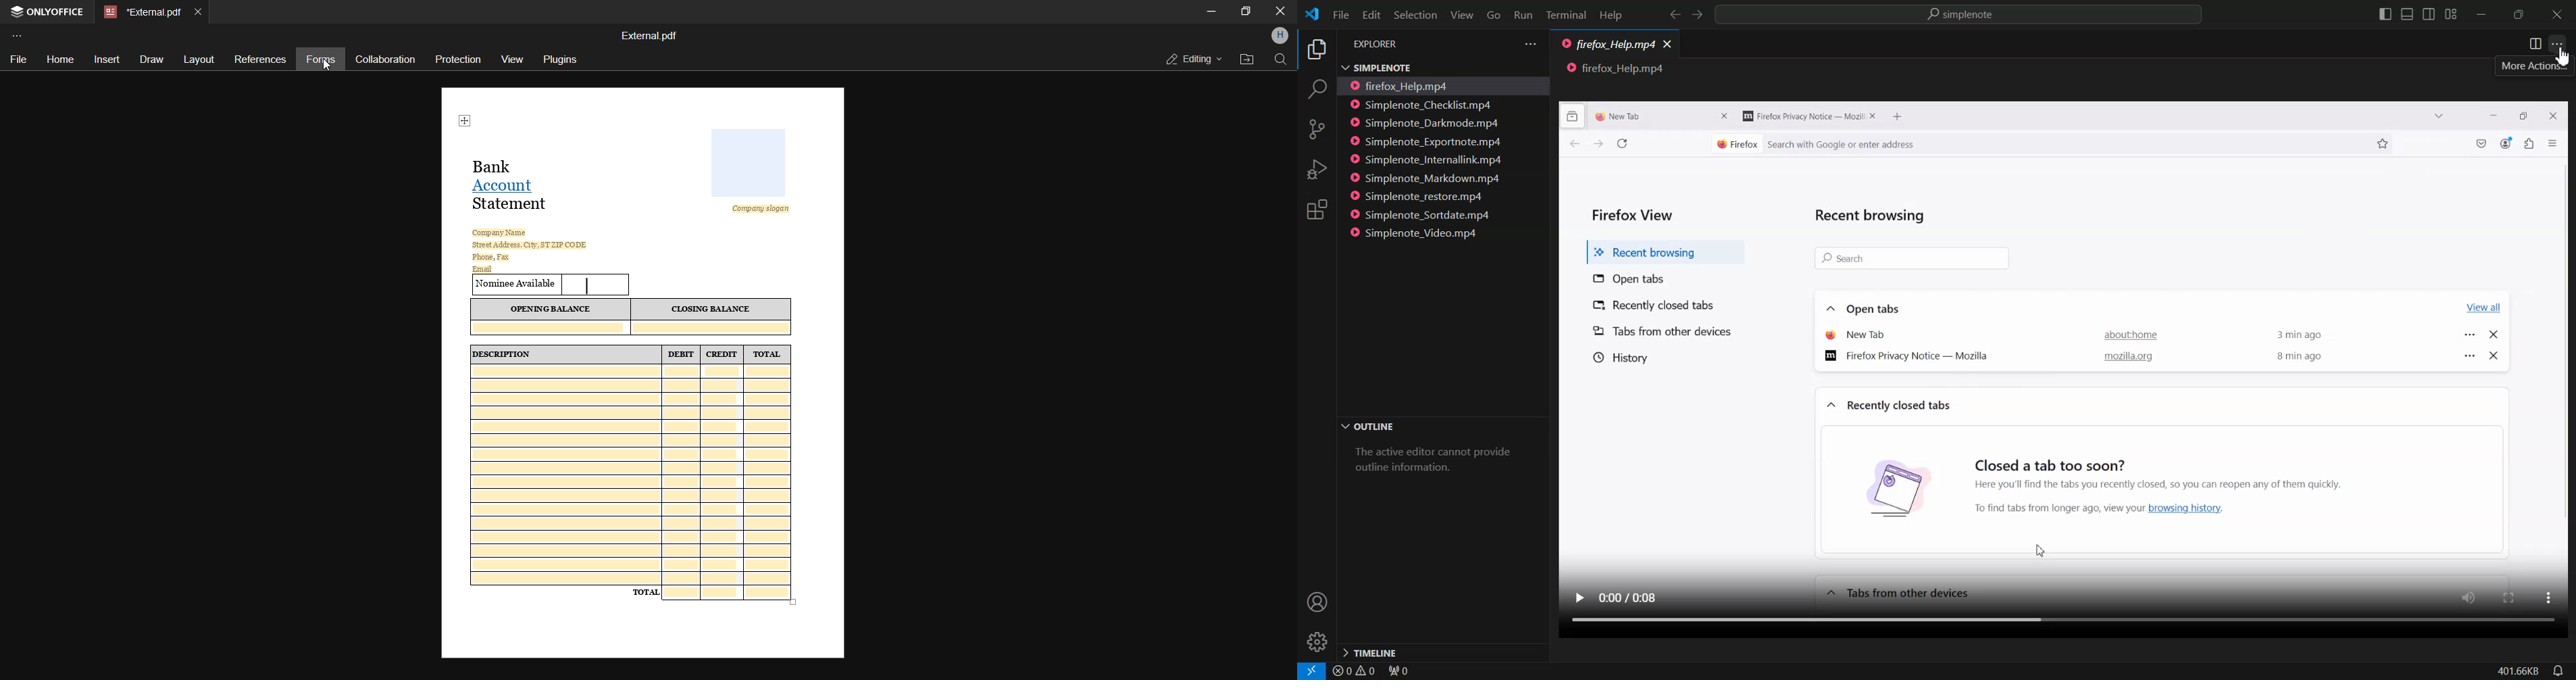 The height and width of the screenshot is (700, 2576). I want to click on about:home, so click(2126, 337).